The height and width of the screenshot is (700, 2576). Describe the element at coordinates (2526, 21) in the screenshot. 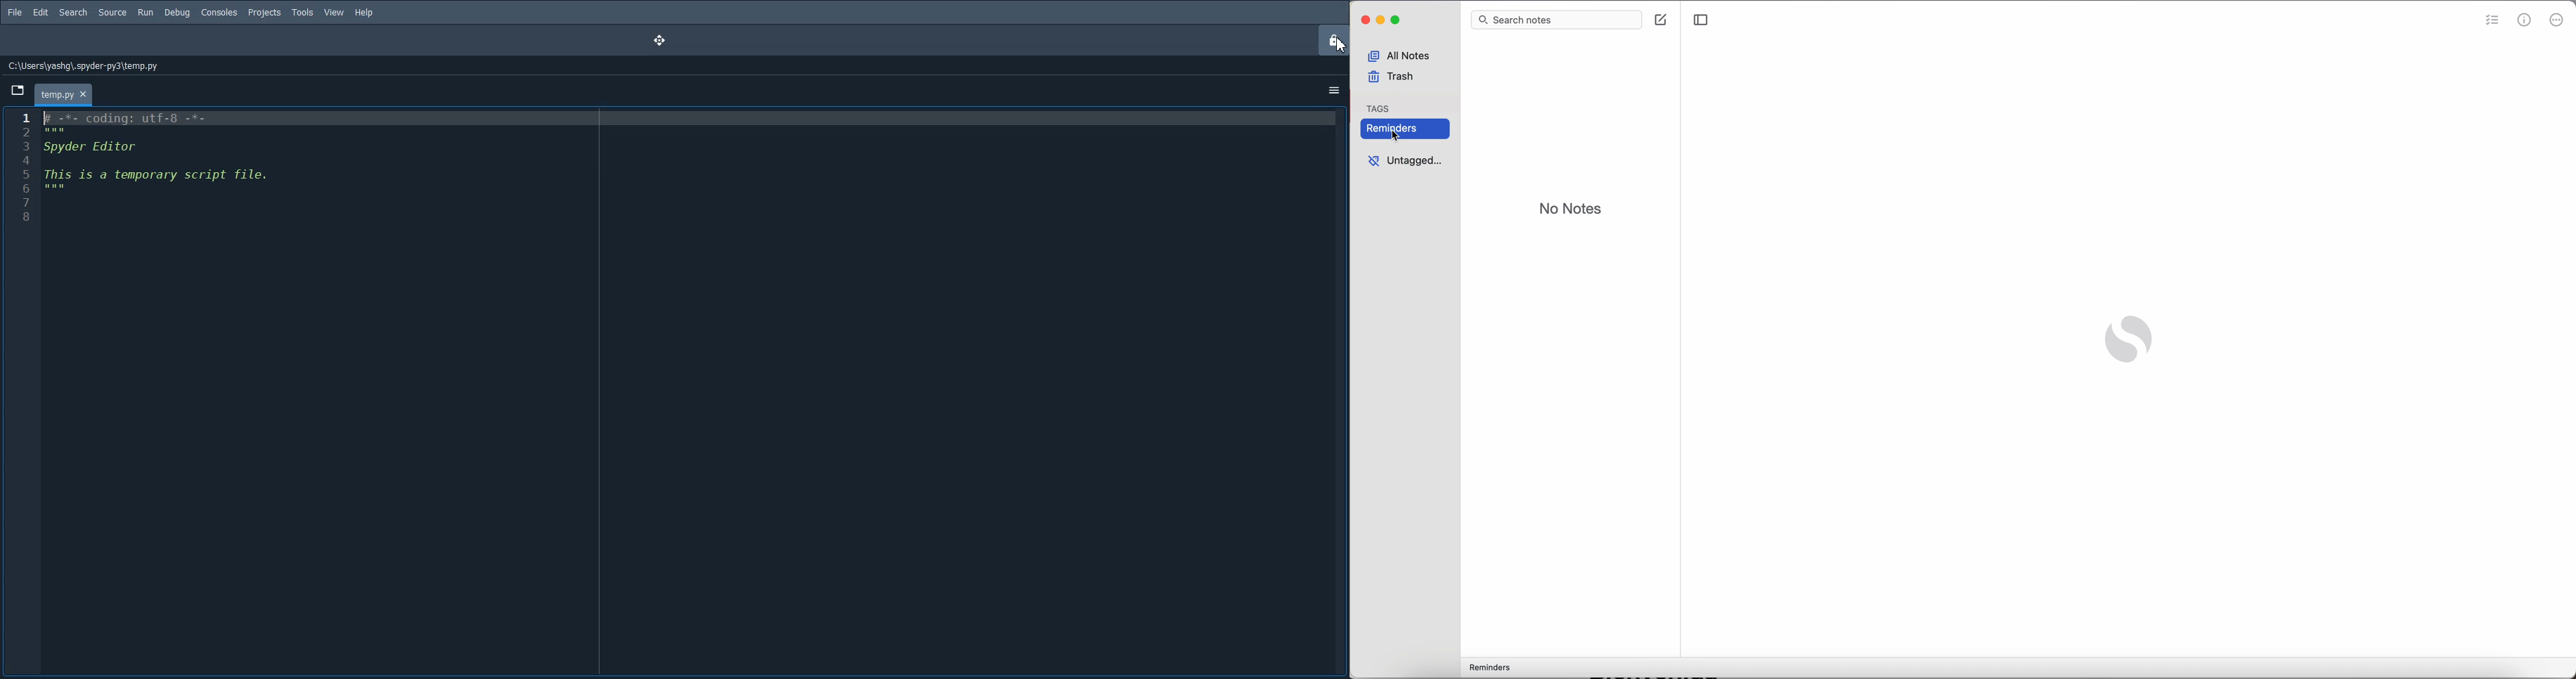

I see `metrics` at that location.